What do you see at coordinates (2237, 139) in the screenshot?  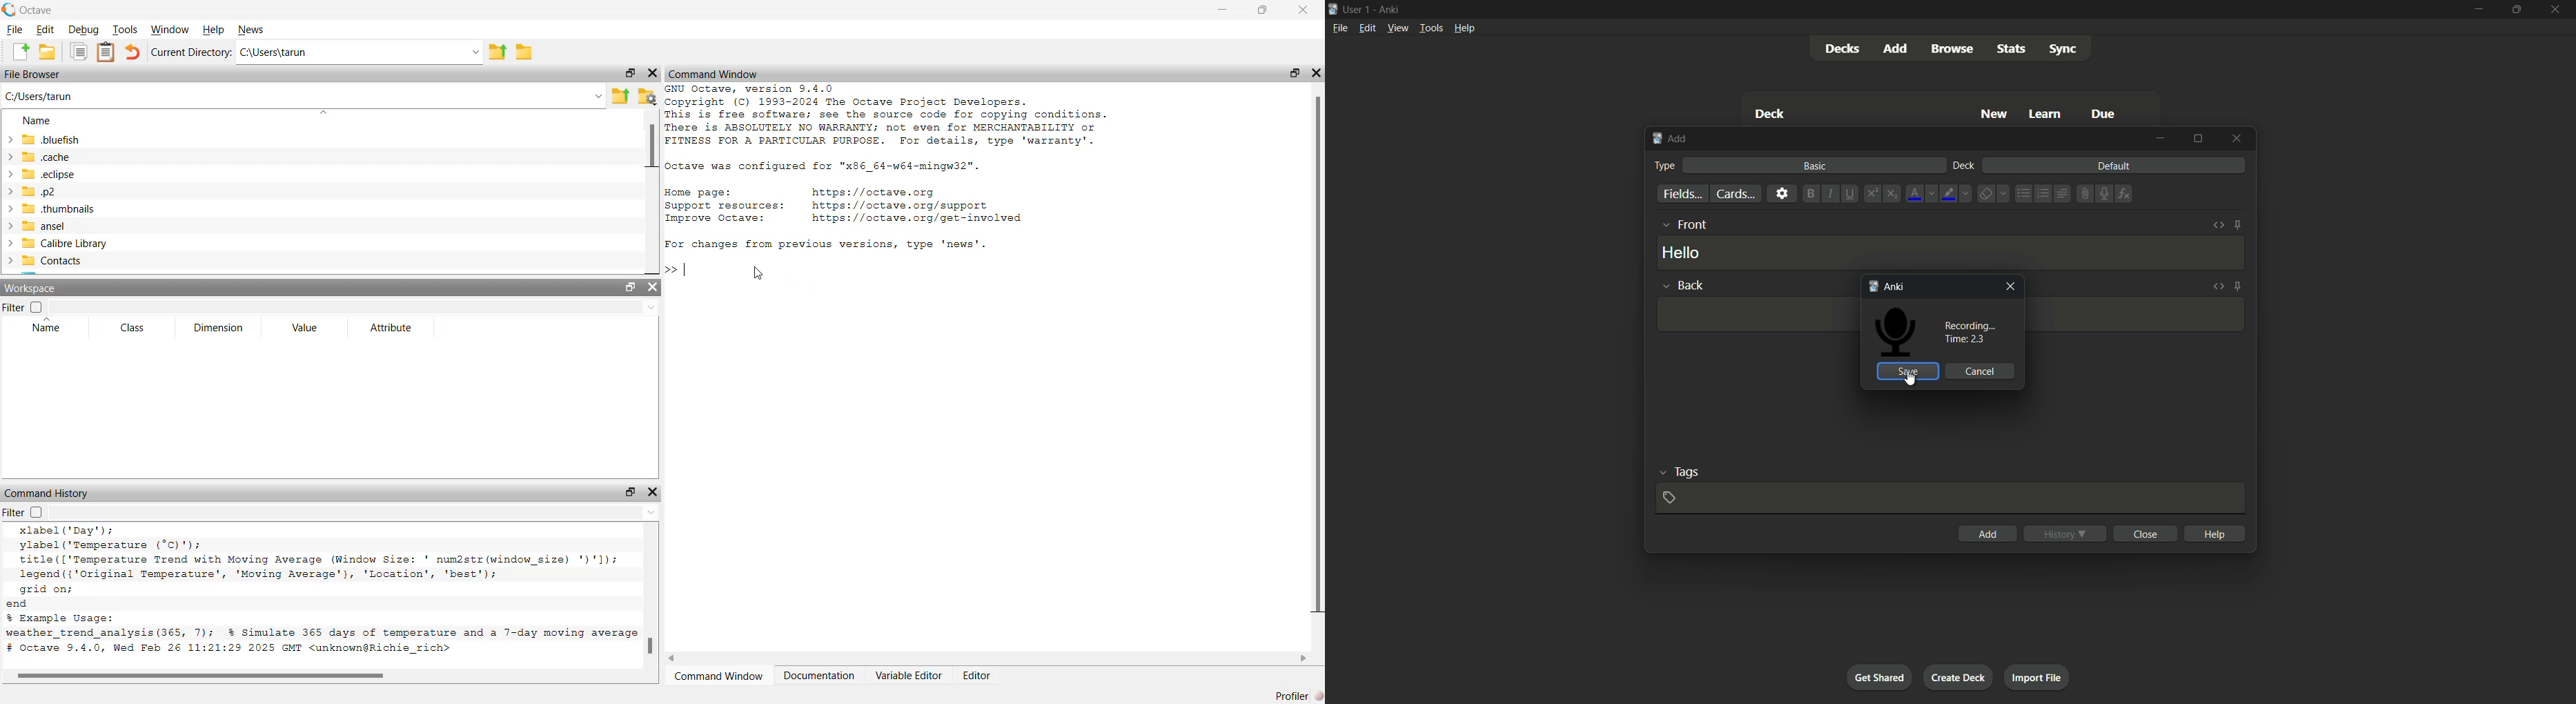 I see `close window` at bounding box center [2237, 139].